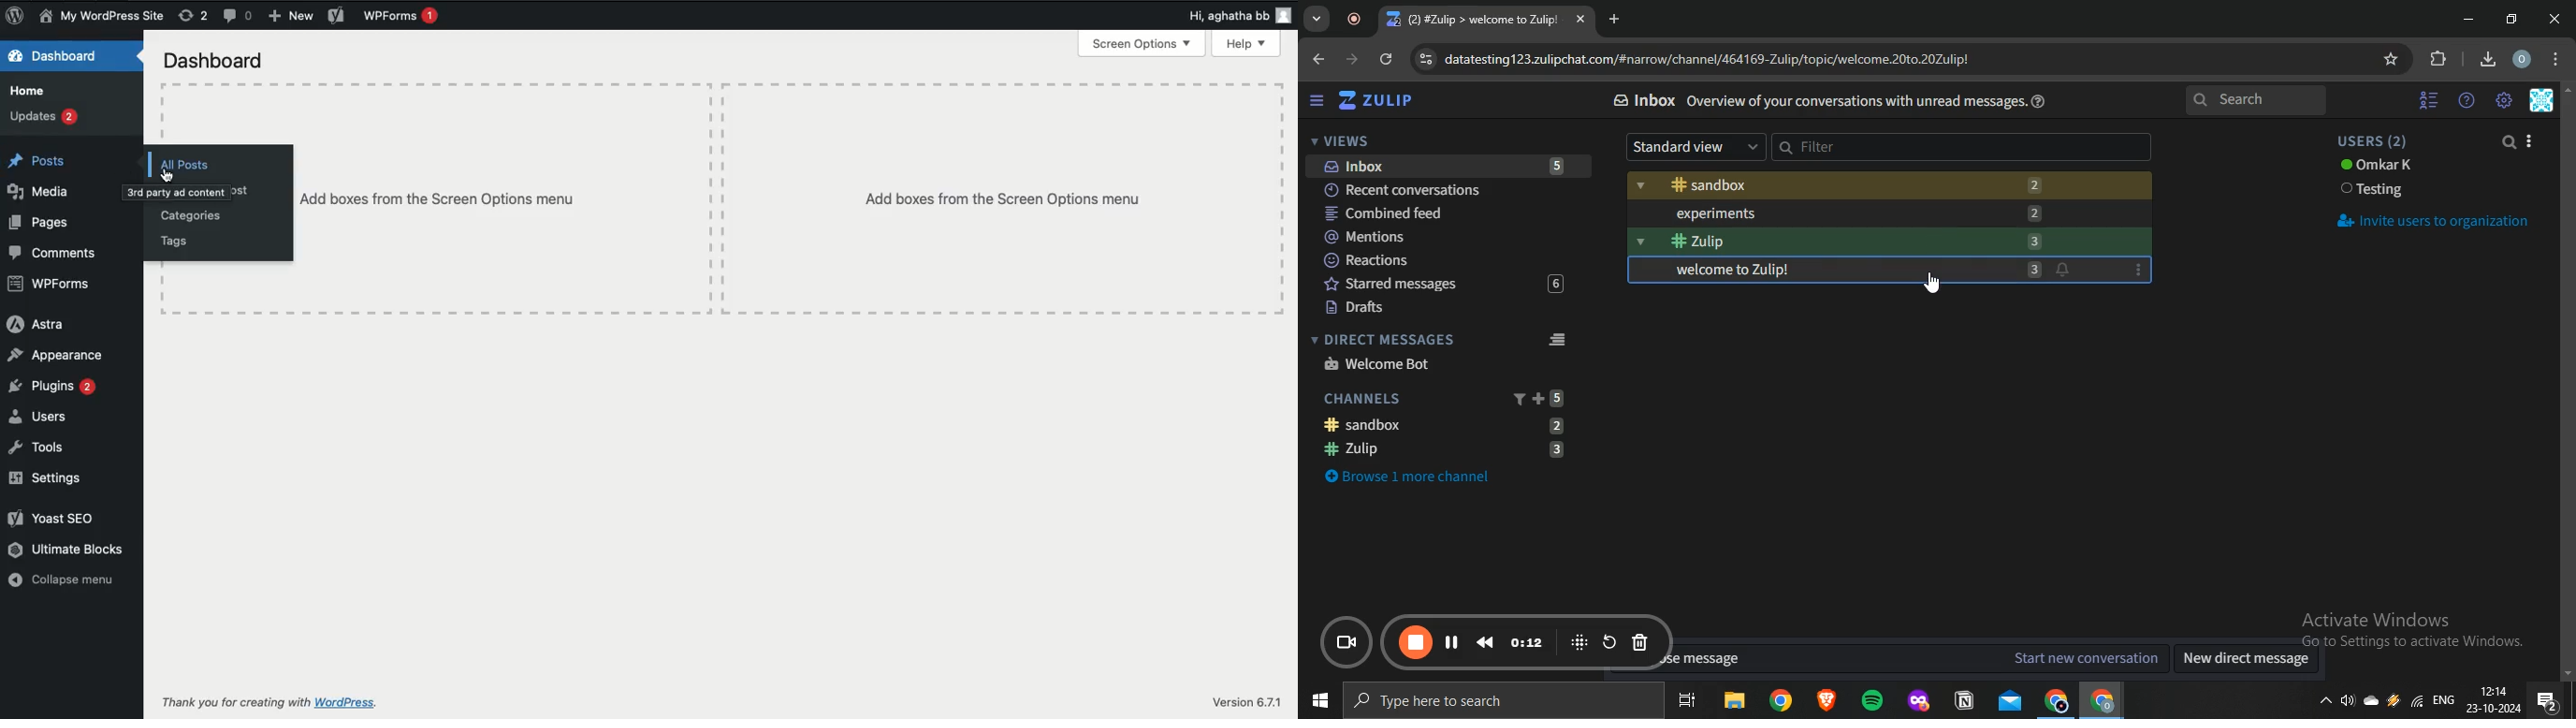  Describe the element at coordinates (268, 704) in the screenshot. I see `Thank you for creating with WordPress` at that location.